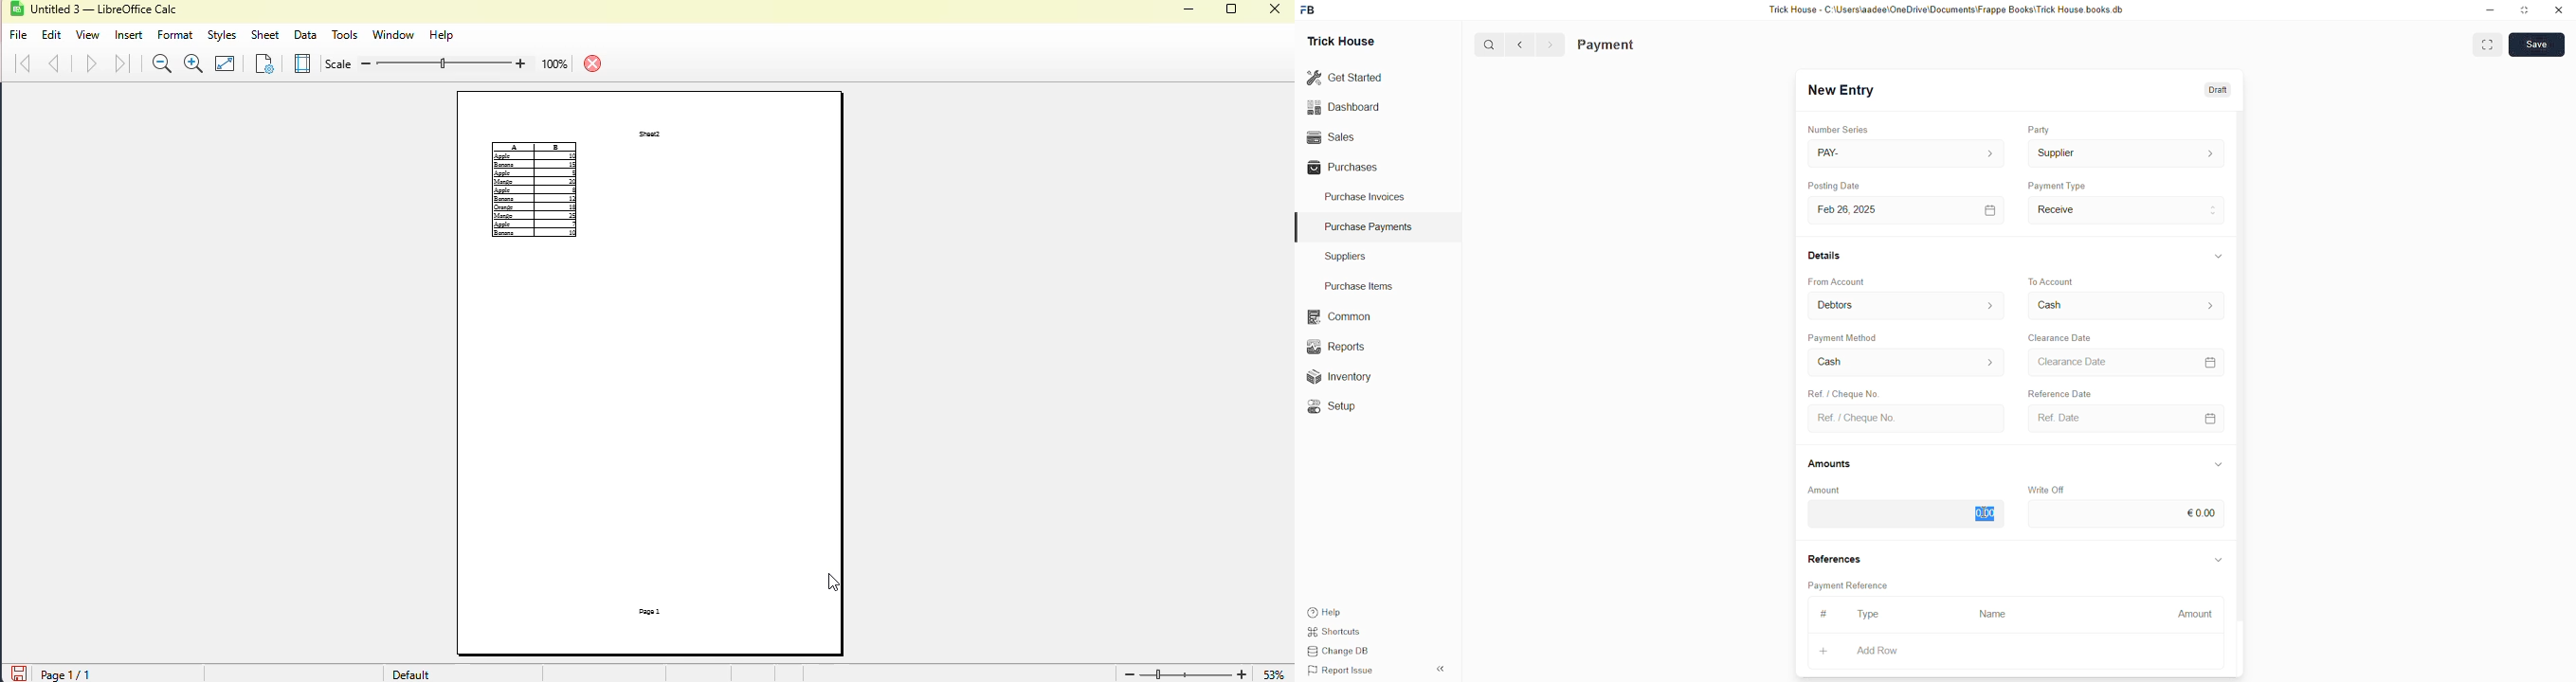  I want to click on toggle between form and full width, so click(2489, 45).